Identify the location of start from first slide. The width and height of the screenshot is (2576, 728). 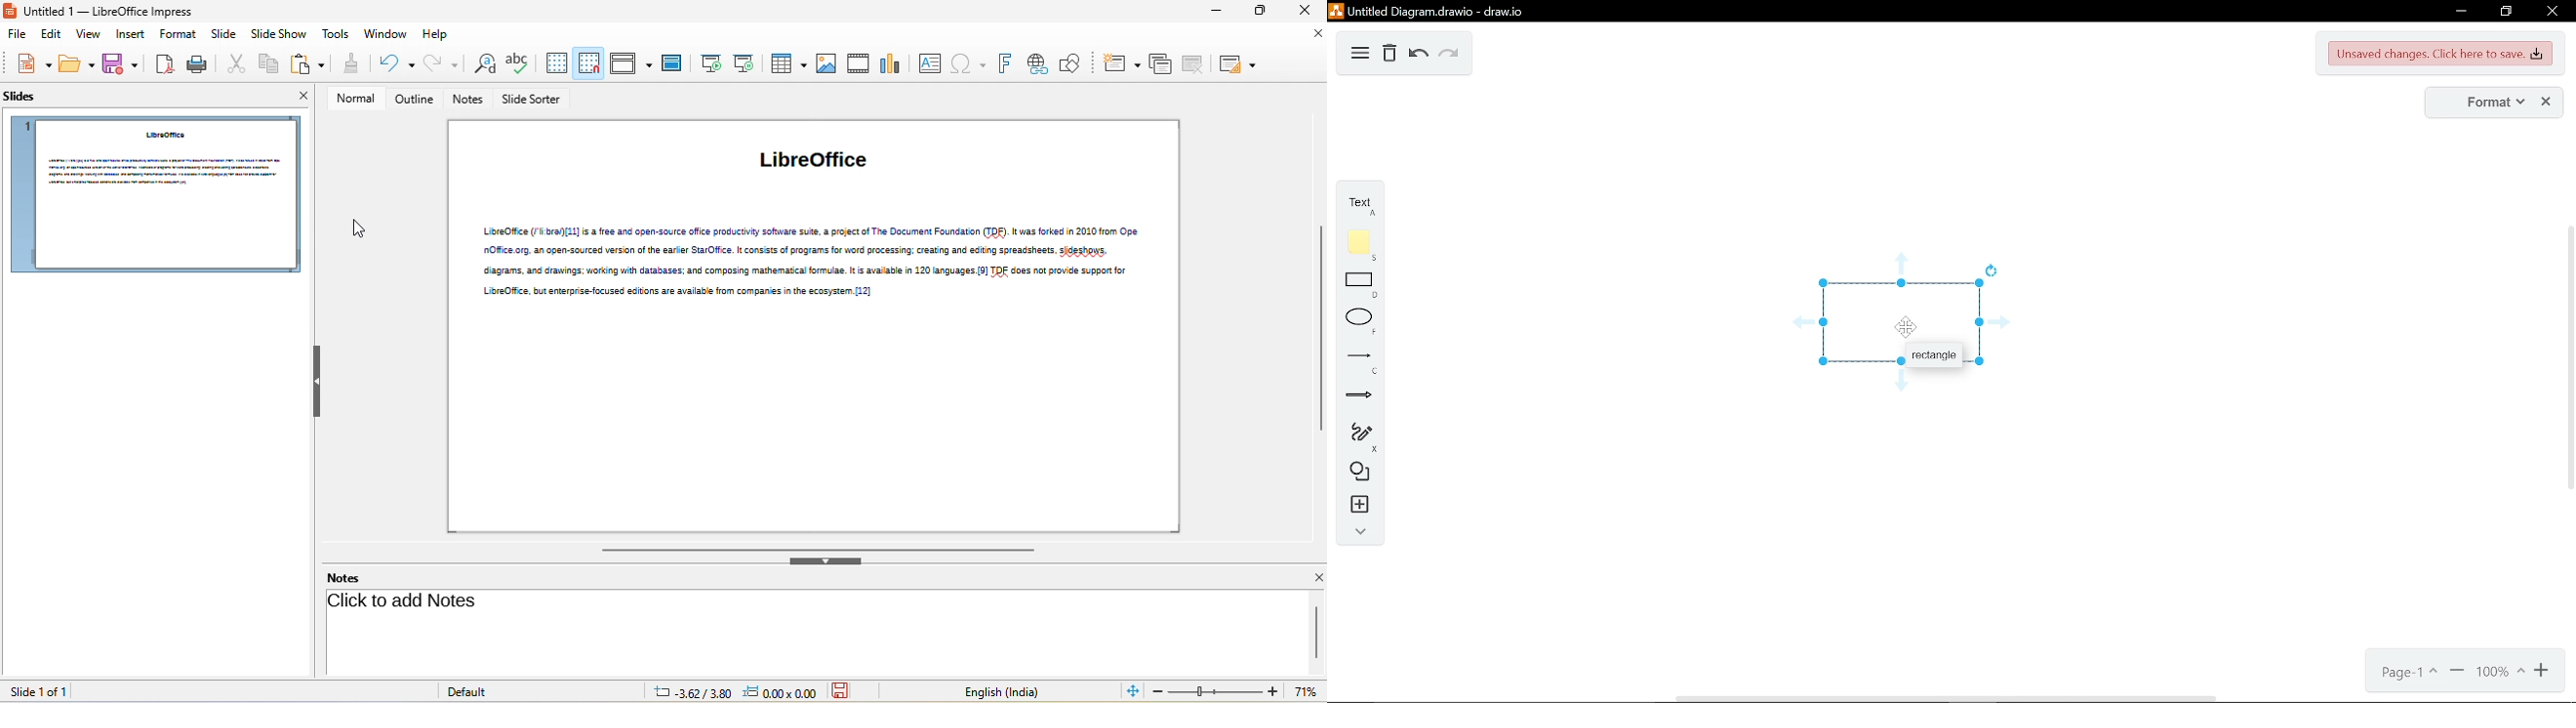
(709, 65).